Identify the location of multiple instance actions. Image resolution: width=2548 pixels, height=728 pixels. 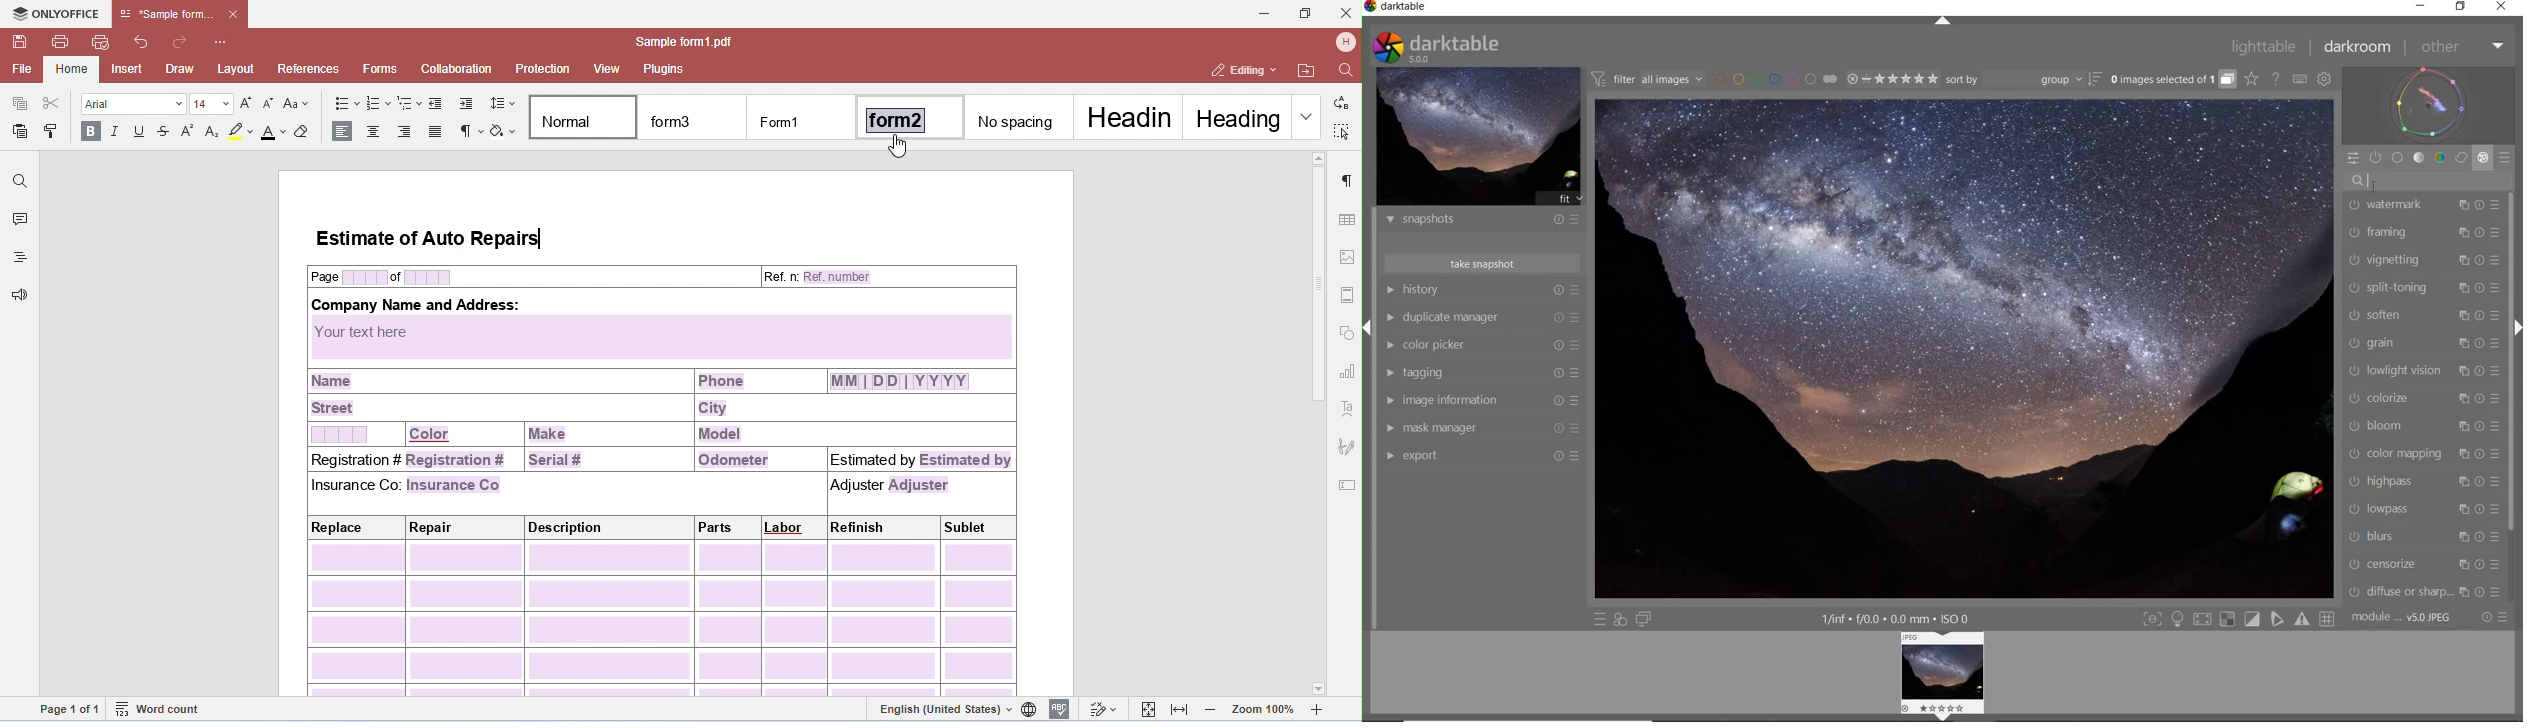
(2464, 230).